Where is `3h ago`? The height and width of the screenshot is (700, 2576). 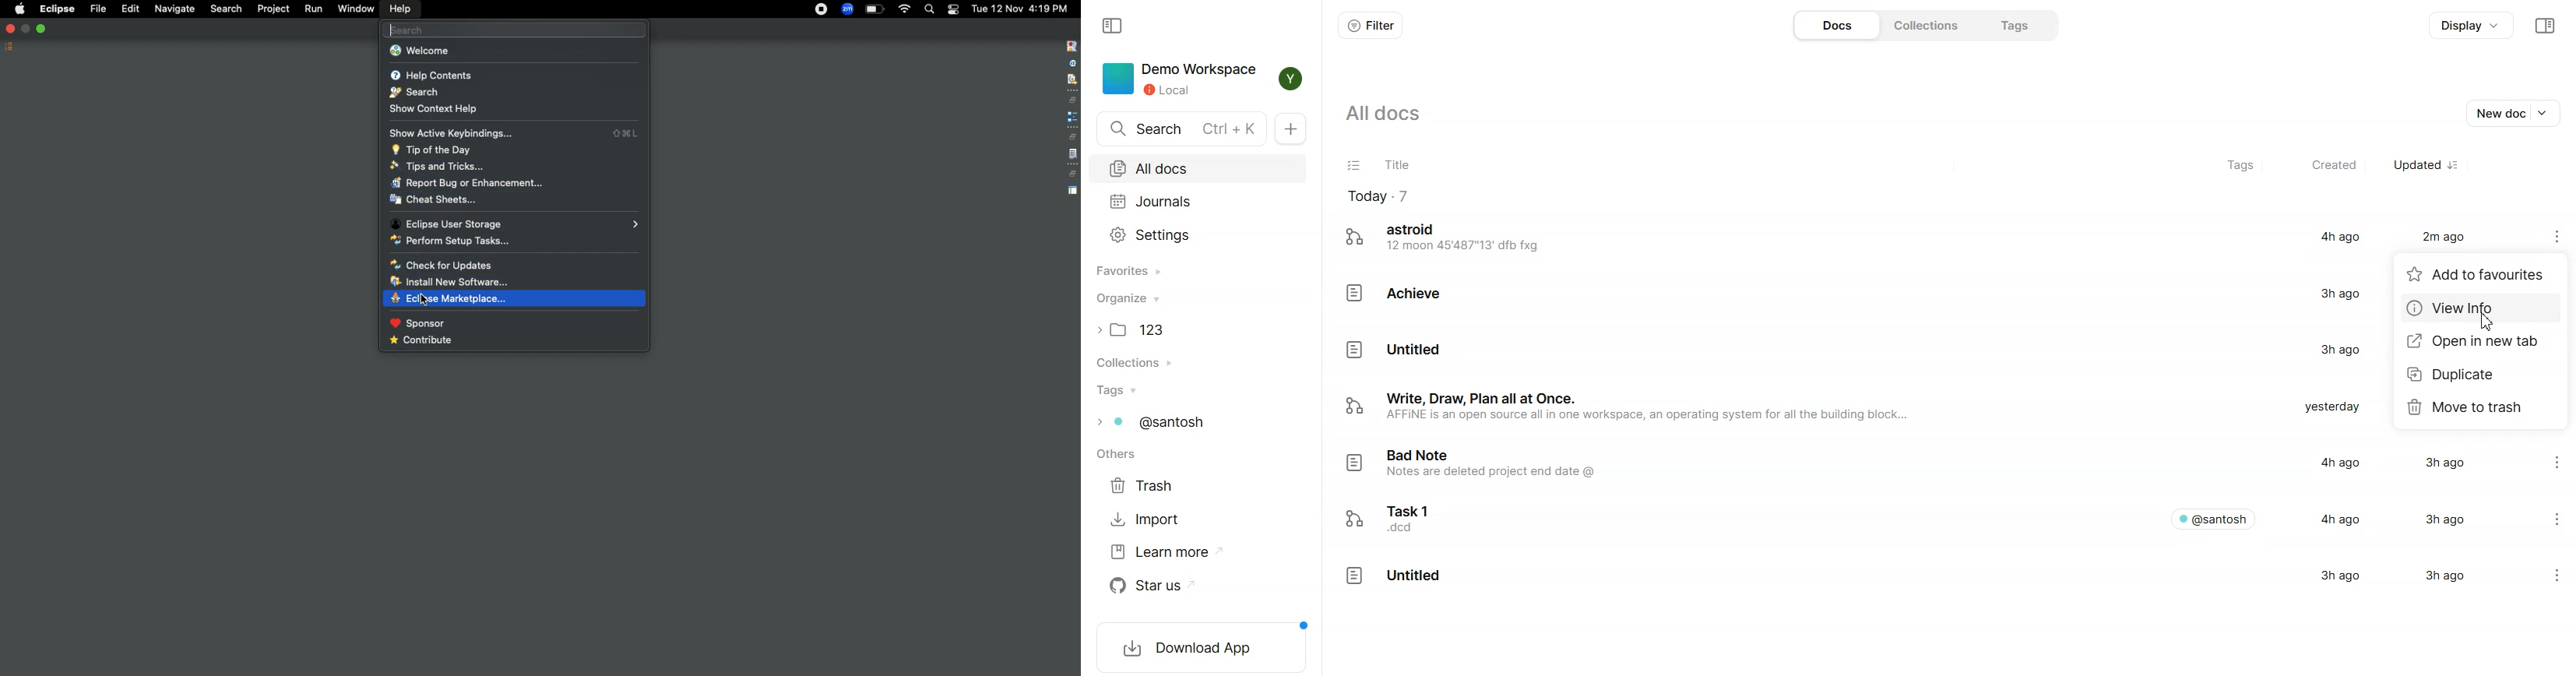
3h ago is located at coordinates (2440, 463).